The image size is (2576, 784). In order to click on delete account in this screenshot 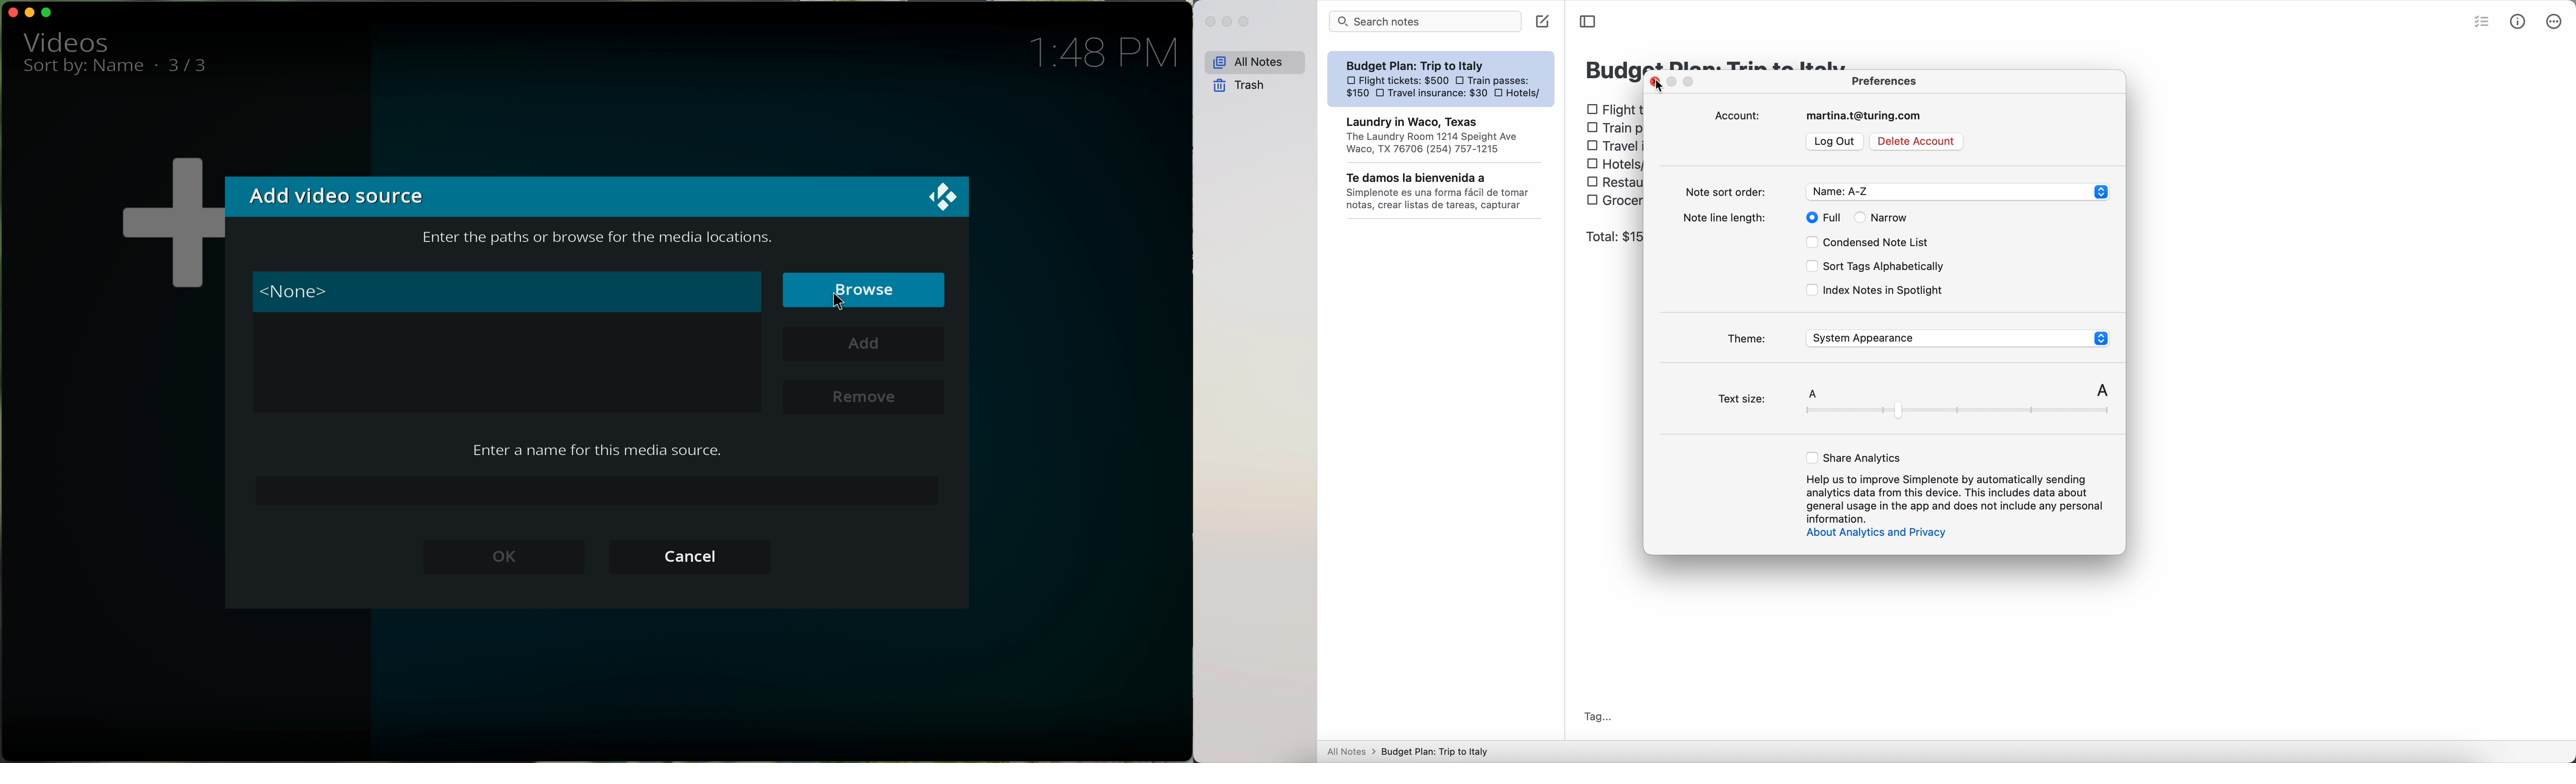, I will do `click(1917, 142)`.